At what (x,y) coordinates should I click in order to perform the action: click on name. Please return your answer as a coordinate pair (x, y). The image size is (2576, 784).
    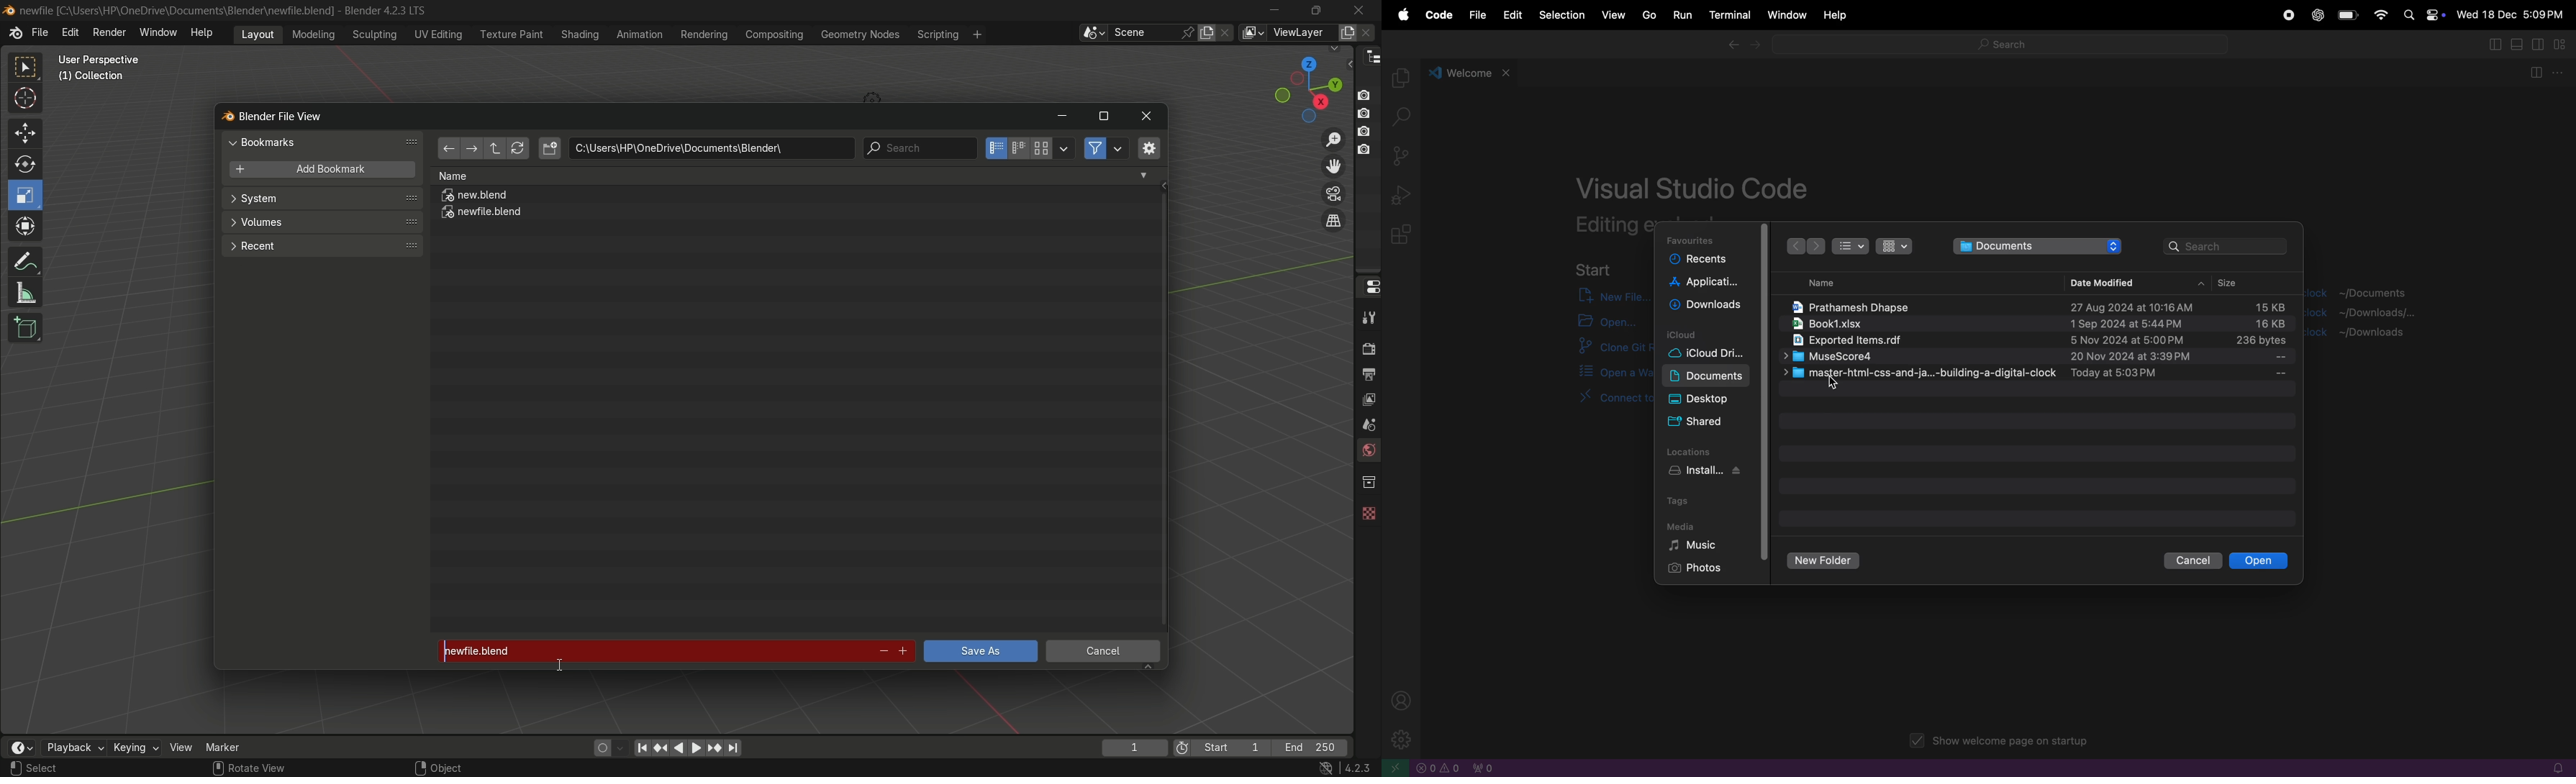
    Looking at the image, I should click on (1814, 283).